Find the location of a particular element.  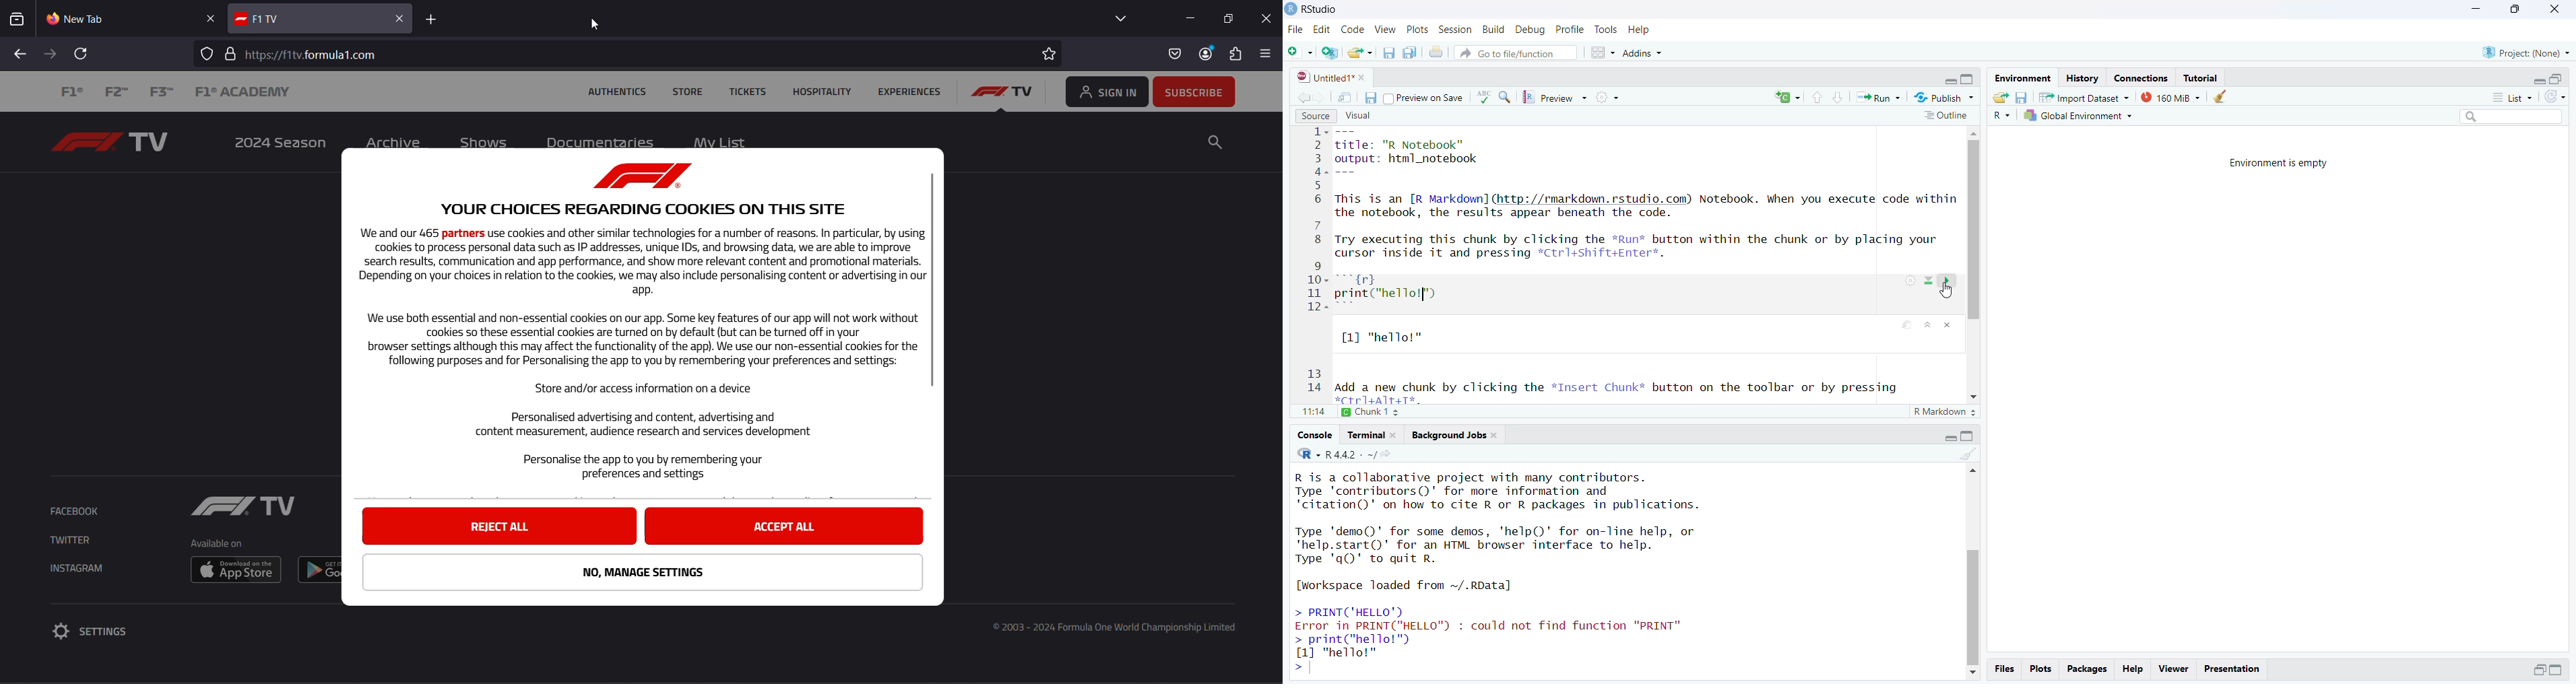

load workspace is located at coordinates (2000, 97).